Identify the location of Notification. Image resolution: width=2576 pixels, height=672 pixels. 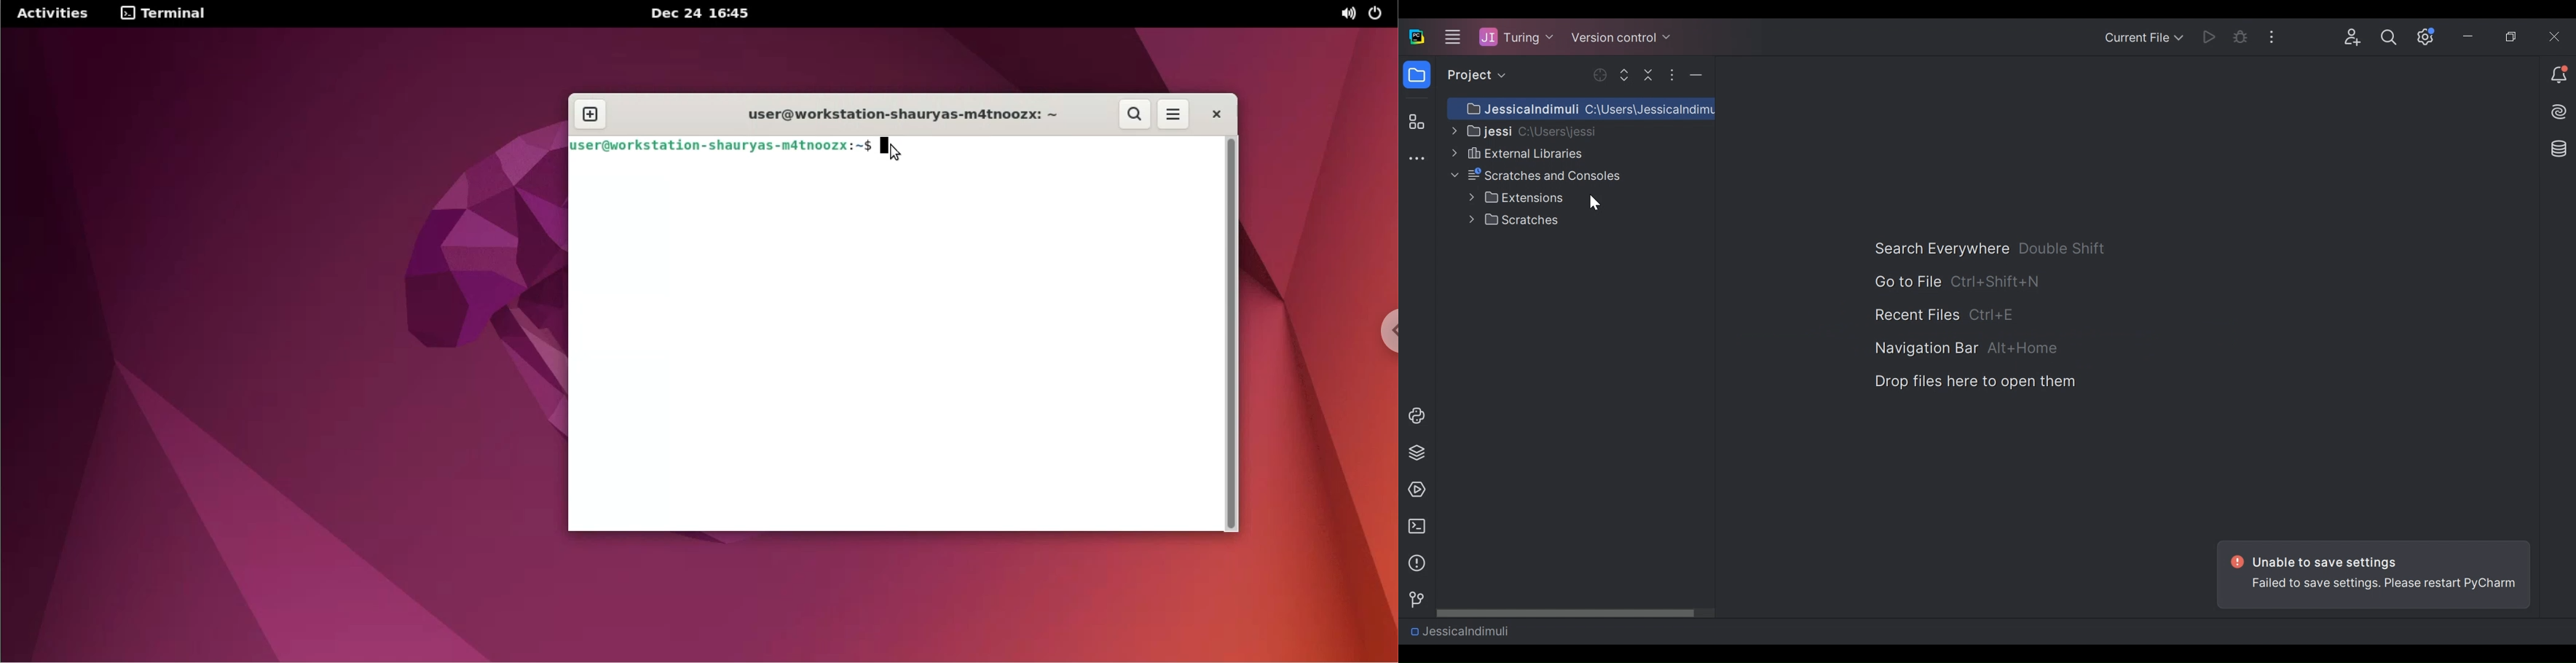
(2559, 76).